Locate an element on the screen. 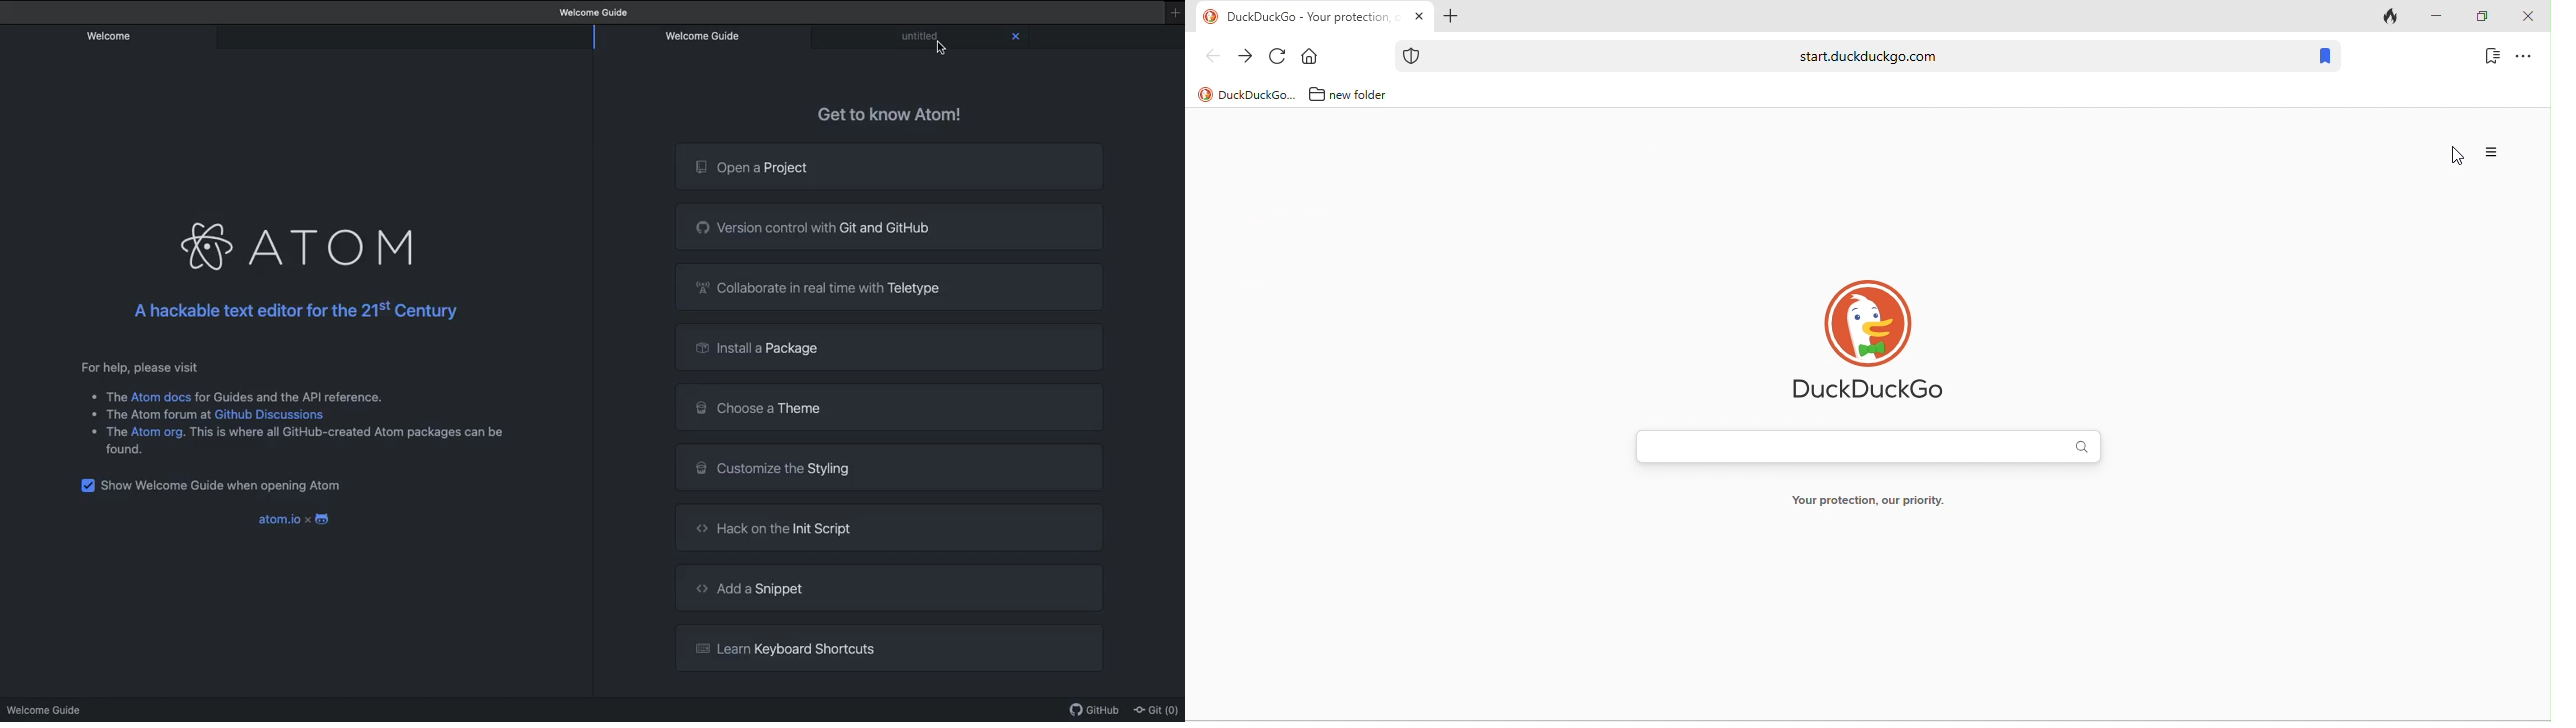  forward is located at coordinates (1243, 57).